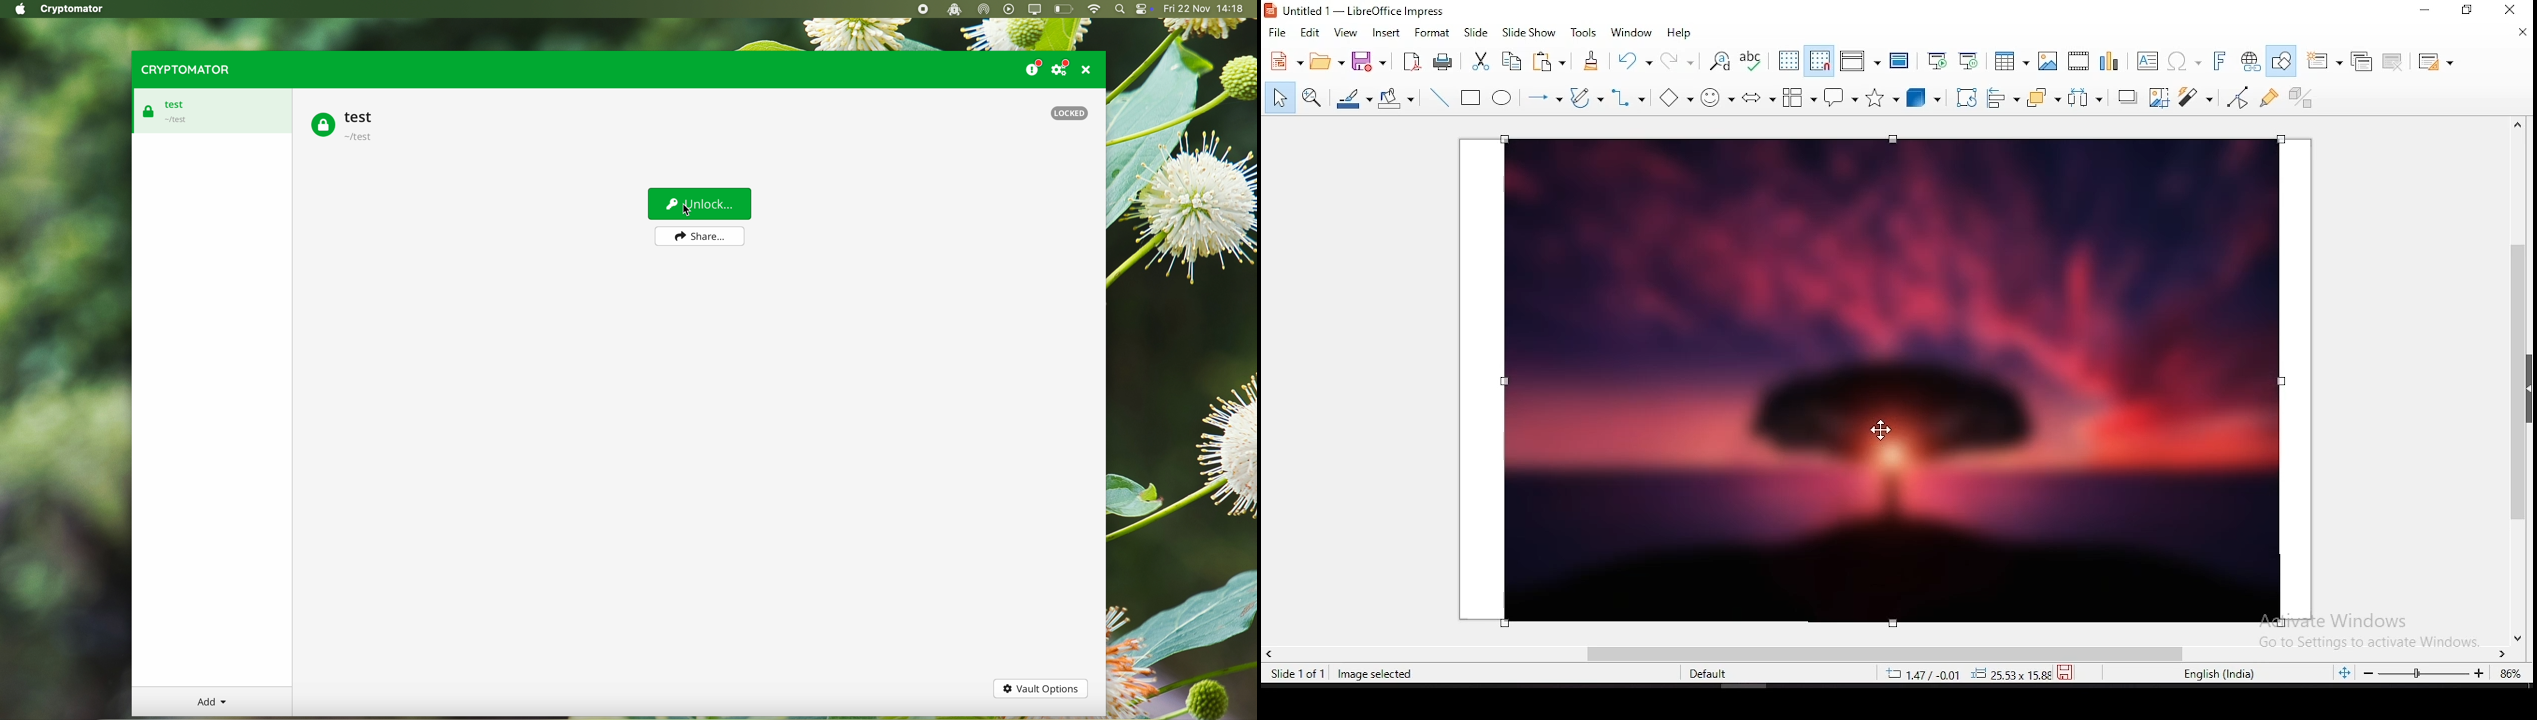  I want to click on insert chart, so click(2108, 62).